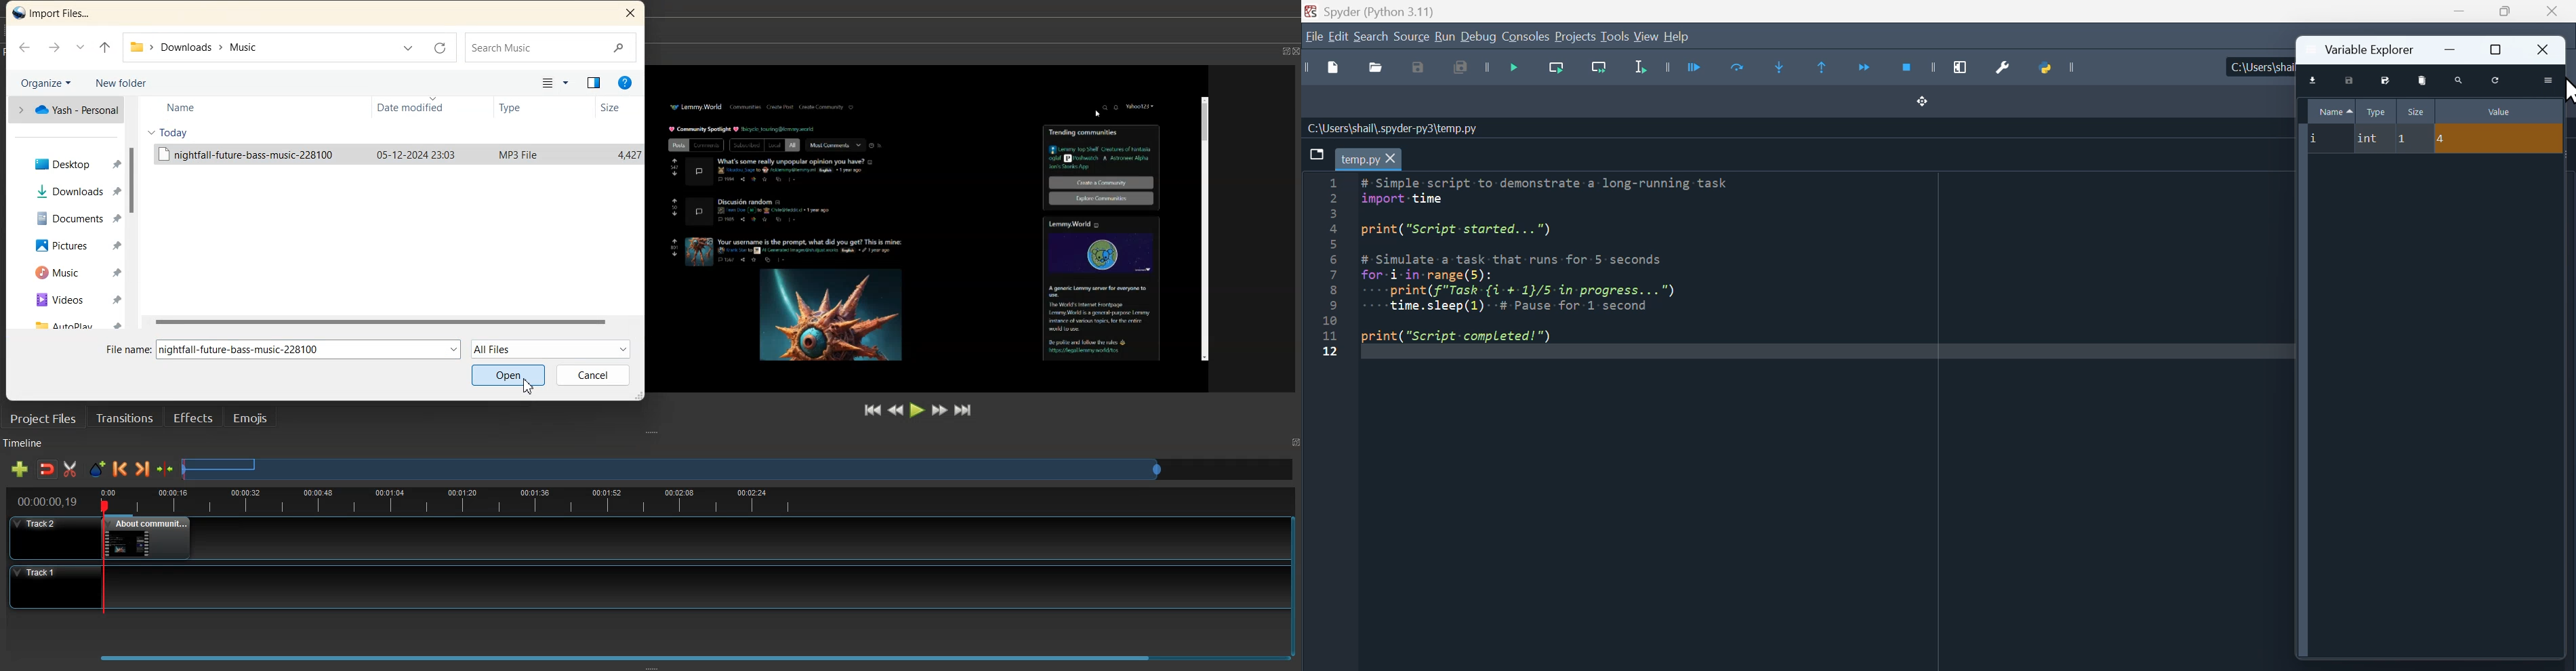 This screenshot has width=2576, height=672. I want to click on Vertical Scroll Bar, so click(1293, 580).